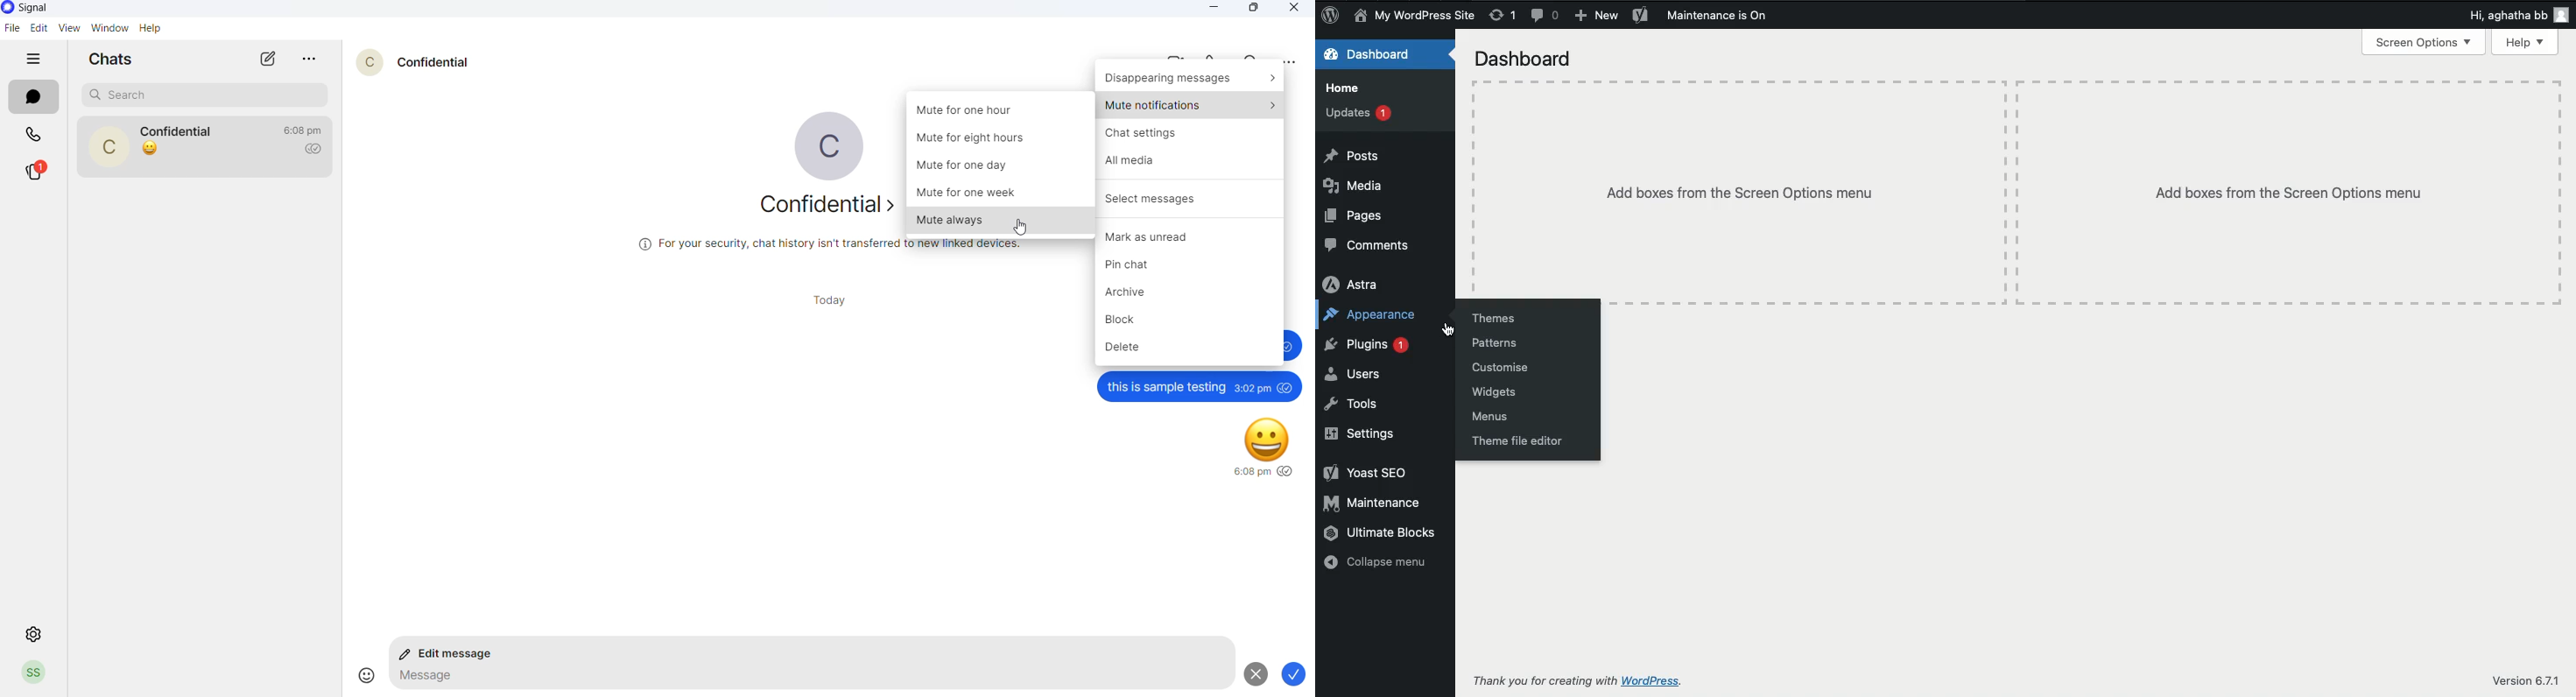 Image resolution: width=2576 pixels, height=700 pixels. Describe the element at coordinates (806, 679) in the screenshot. I see `message text area` at that location.